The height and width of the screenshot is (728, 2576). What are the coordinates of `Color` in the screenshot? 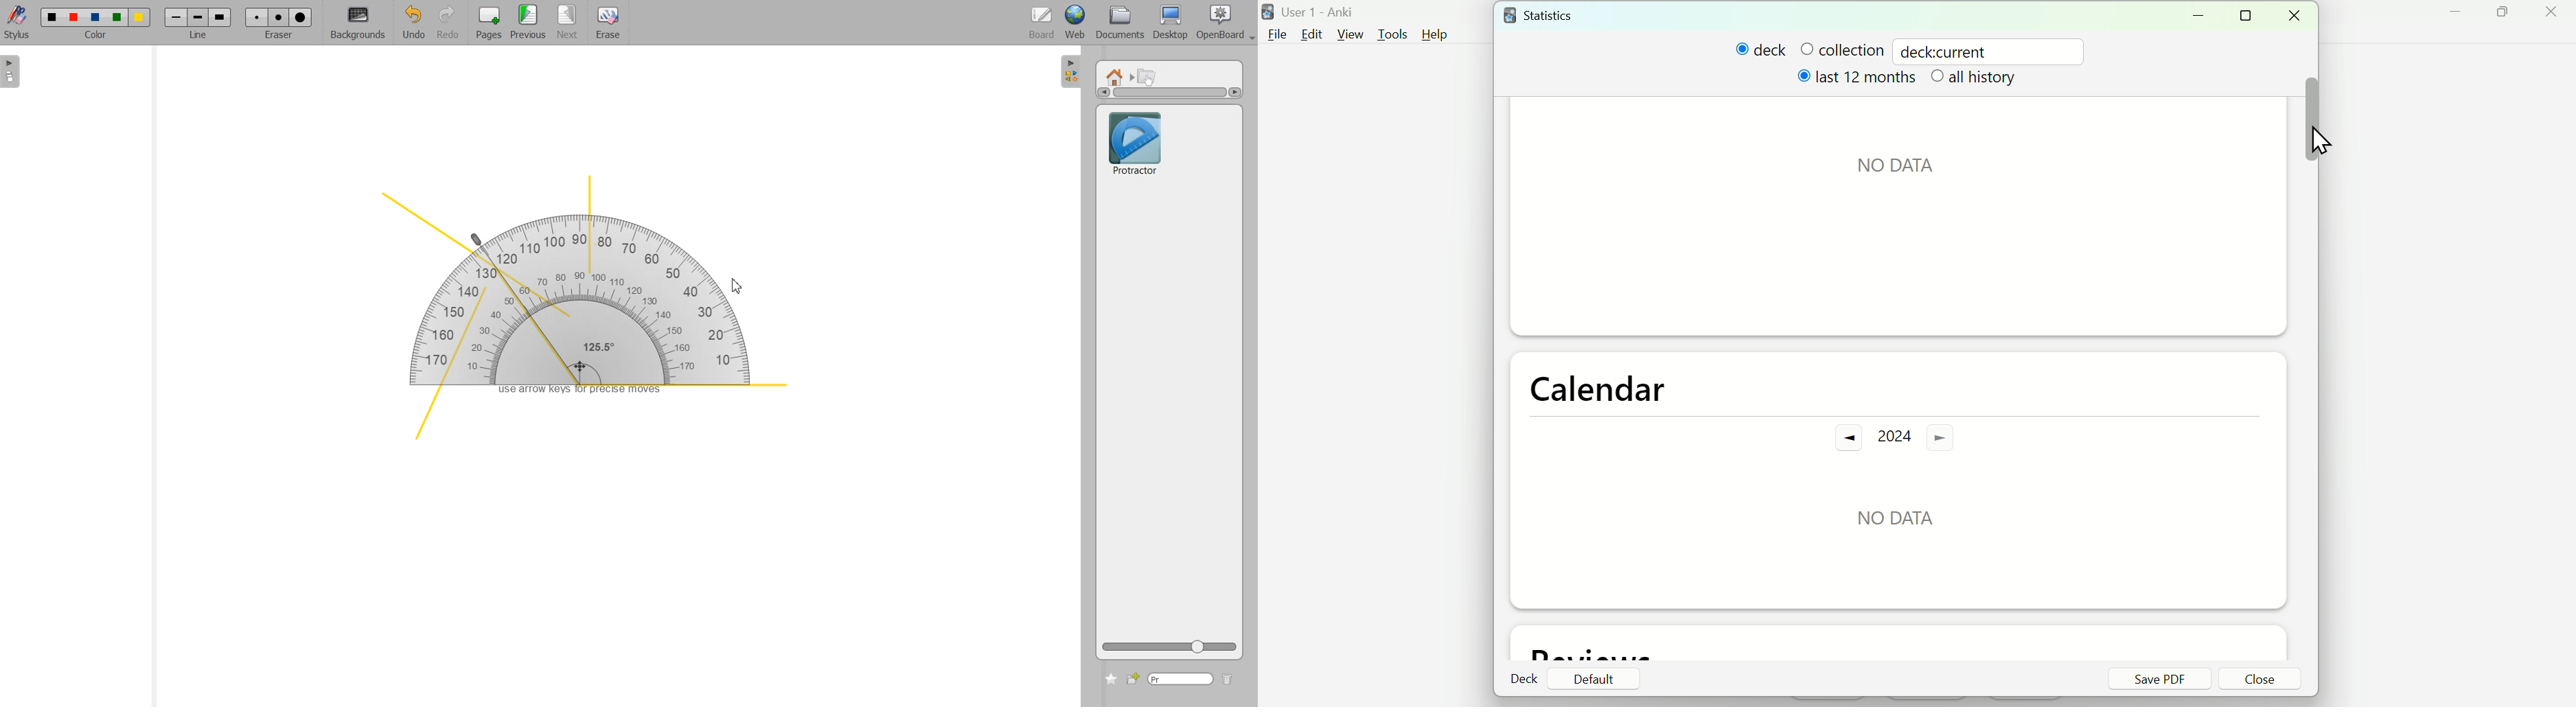 It's located at (96, 17).